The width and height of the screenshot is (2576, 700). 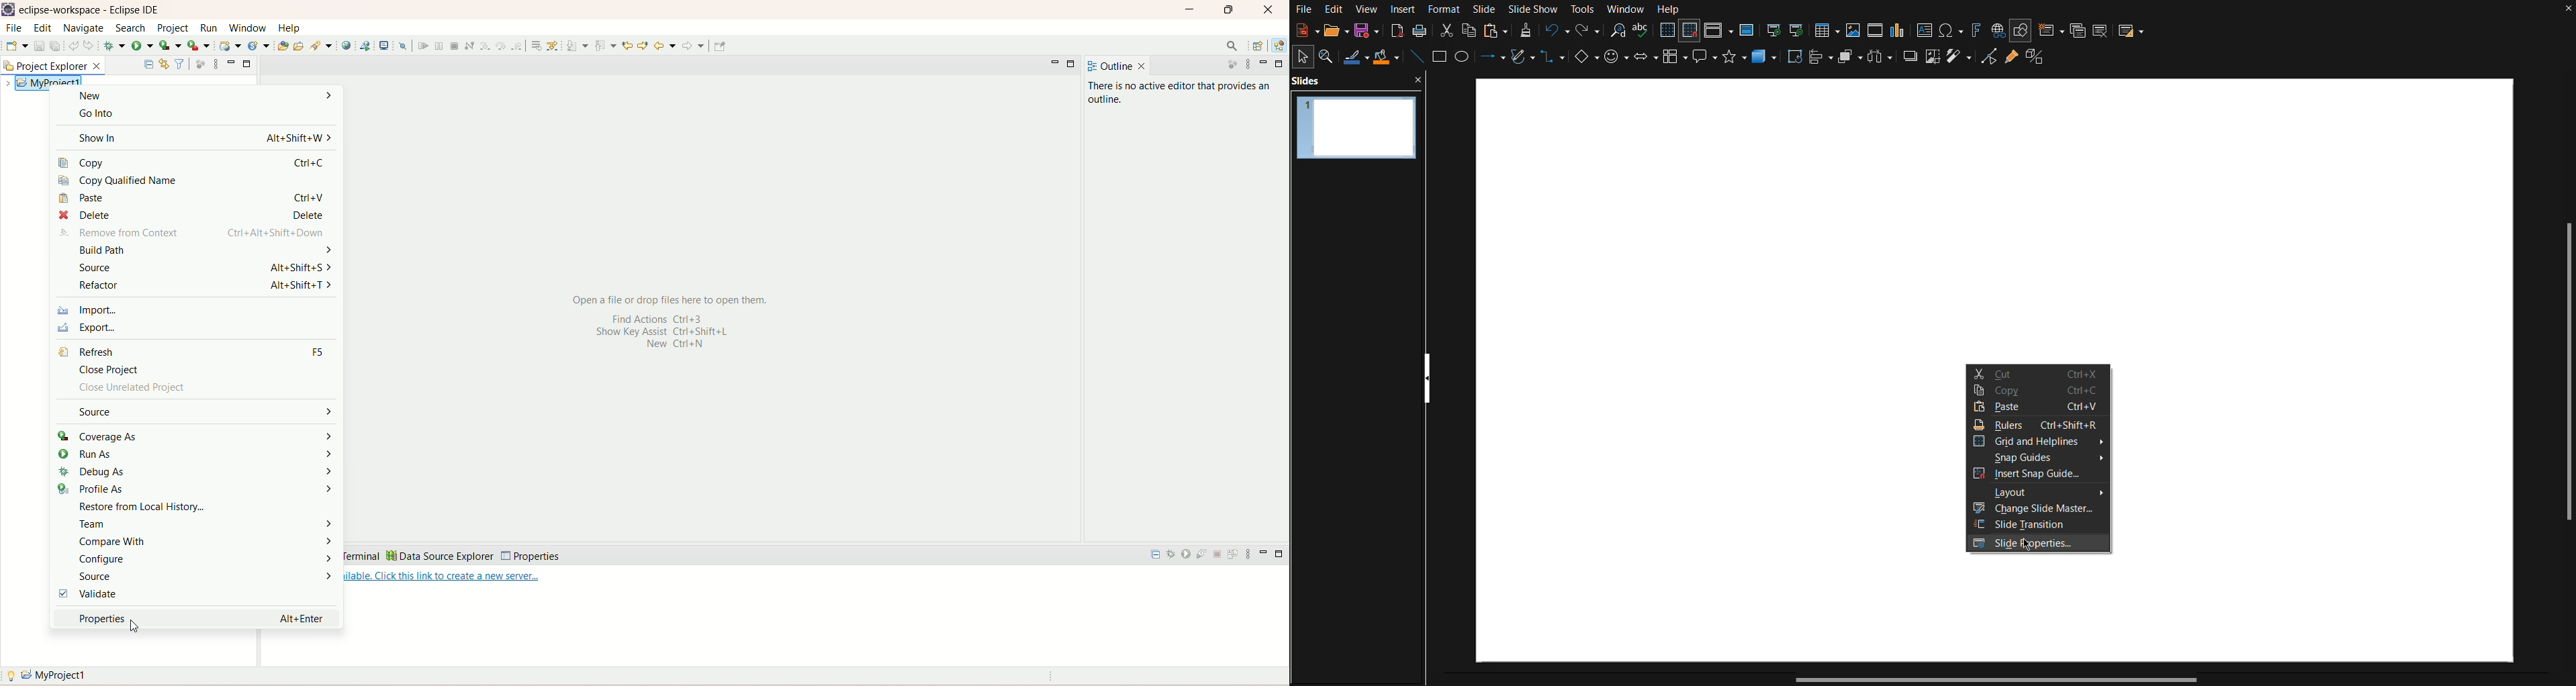 What do you see at coordinates (1331, 31) in the screenshot?
I see `Open` at bounding box center [1331, 31].